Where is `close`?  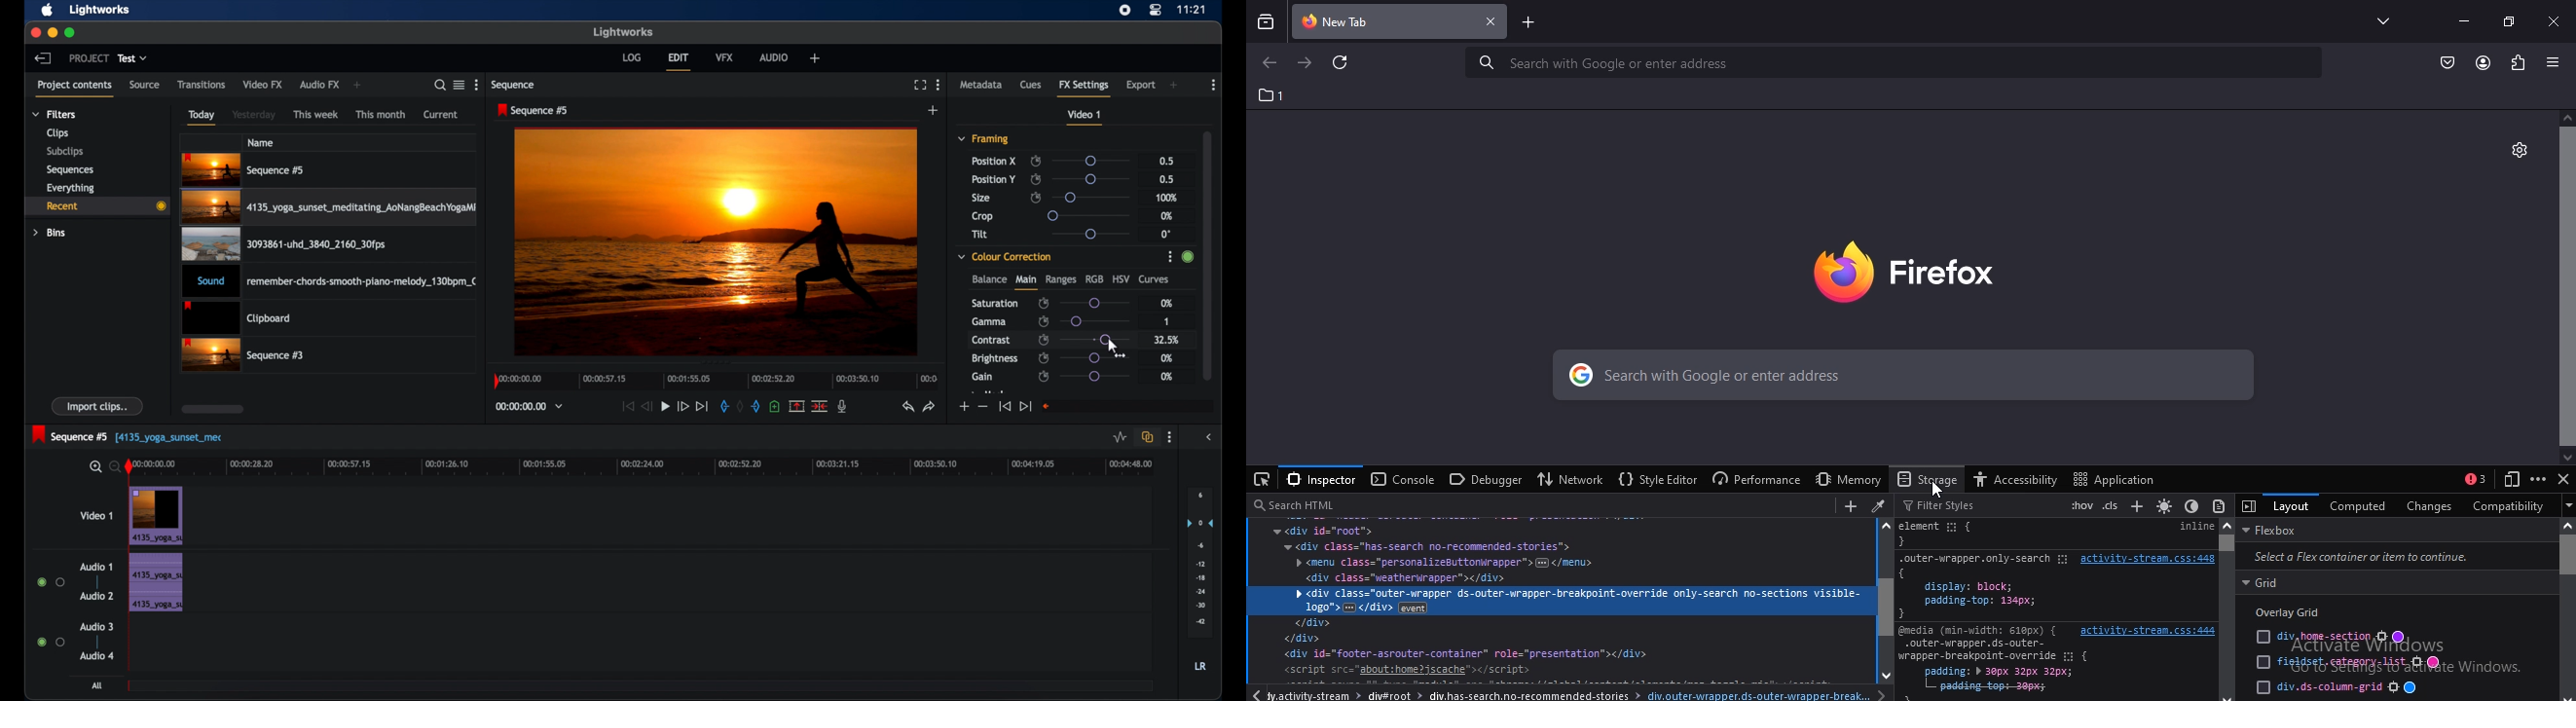
close is located at coordinates (2564, 482).